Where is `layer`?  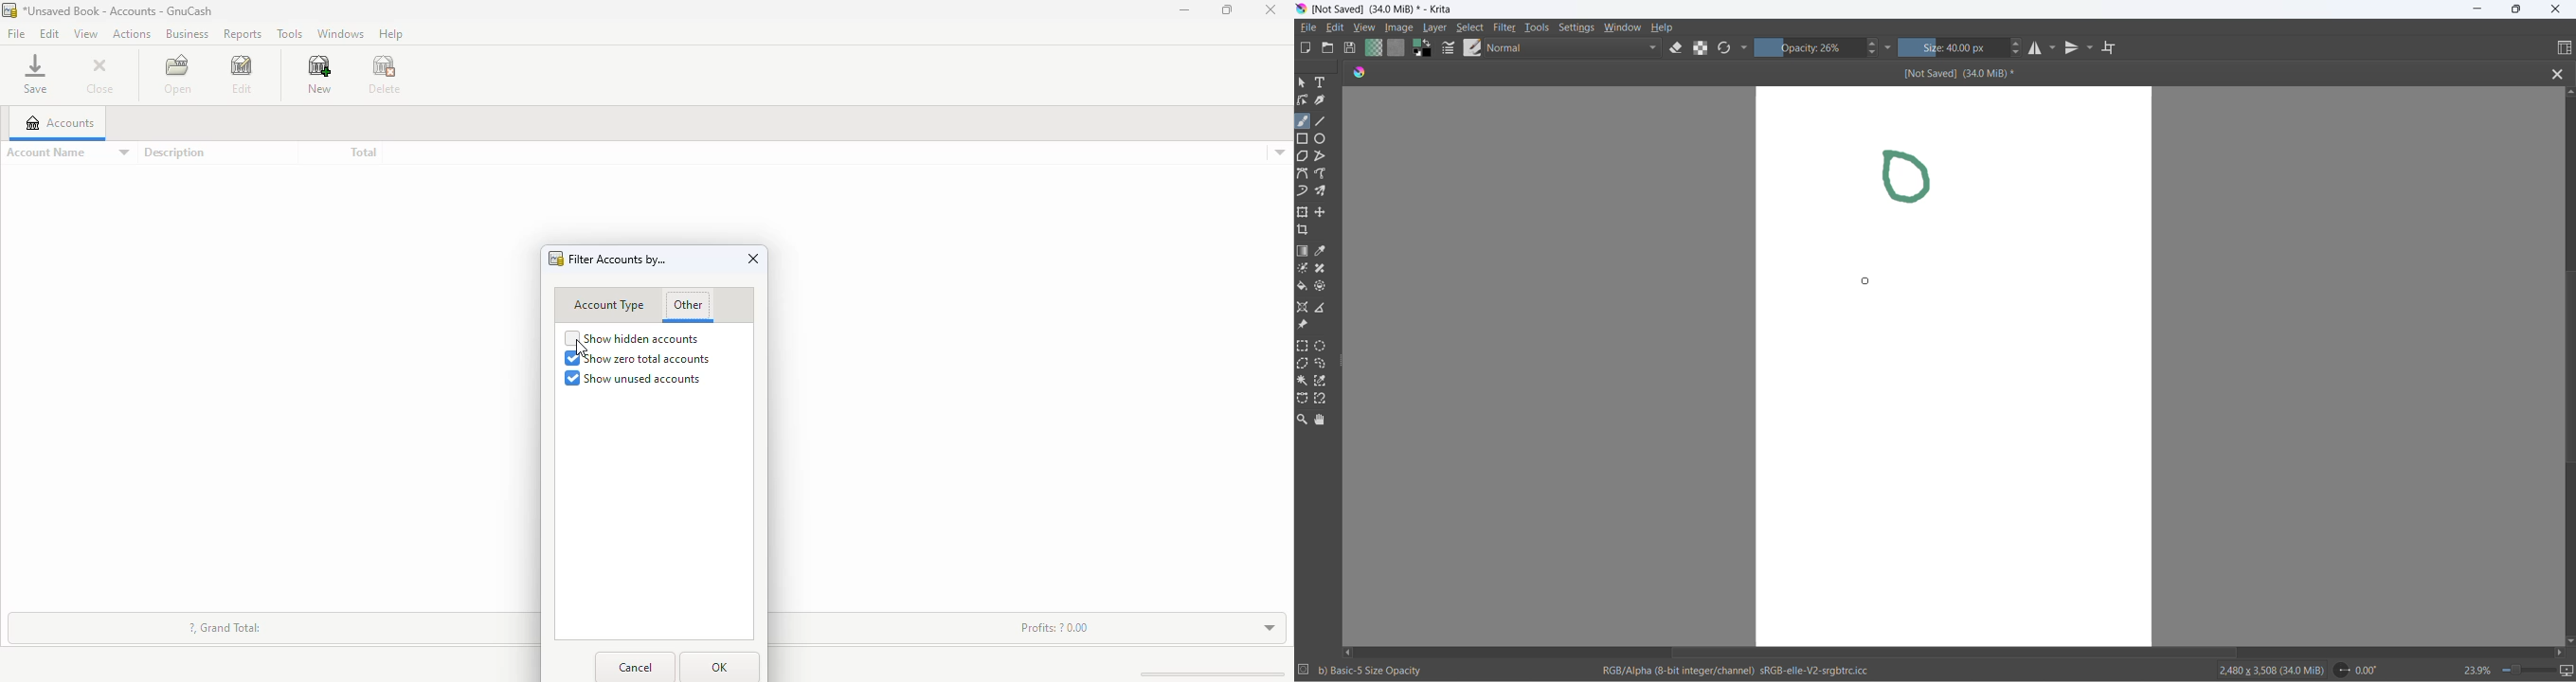 layer is located at coordinates (1436, 27).